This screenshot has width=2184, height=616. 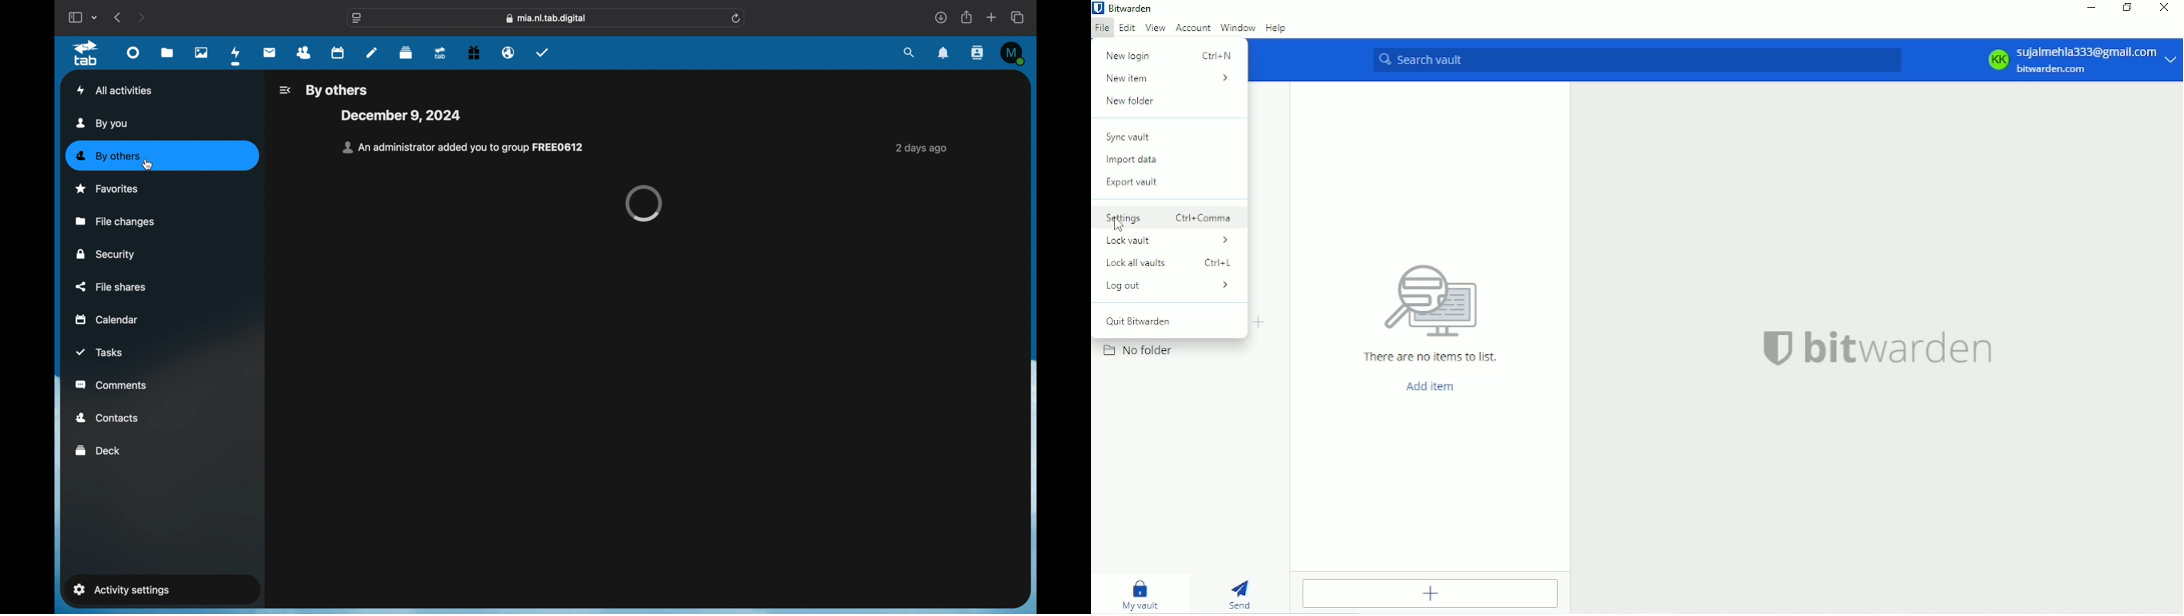 I want to click on by others, so click(x=337, y=90).